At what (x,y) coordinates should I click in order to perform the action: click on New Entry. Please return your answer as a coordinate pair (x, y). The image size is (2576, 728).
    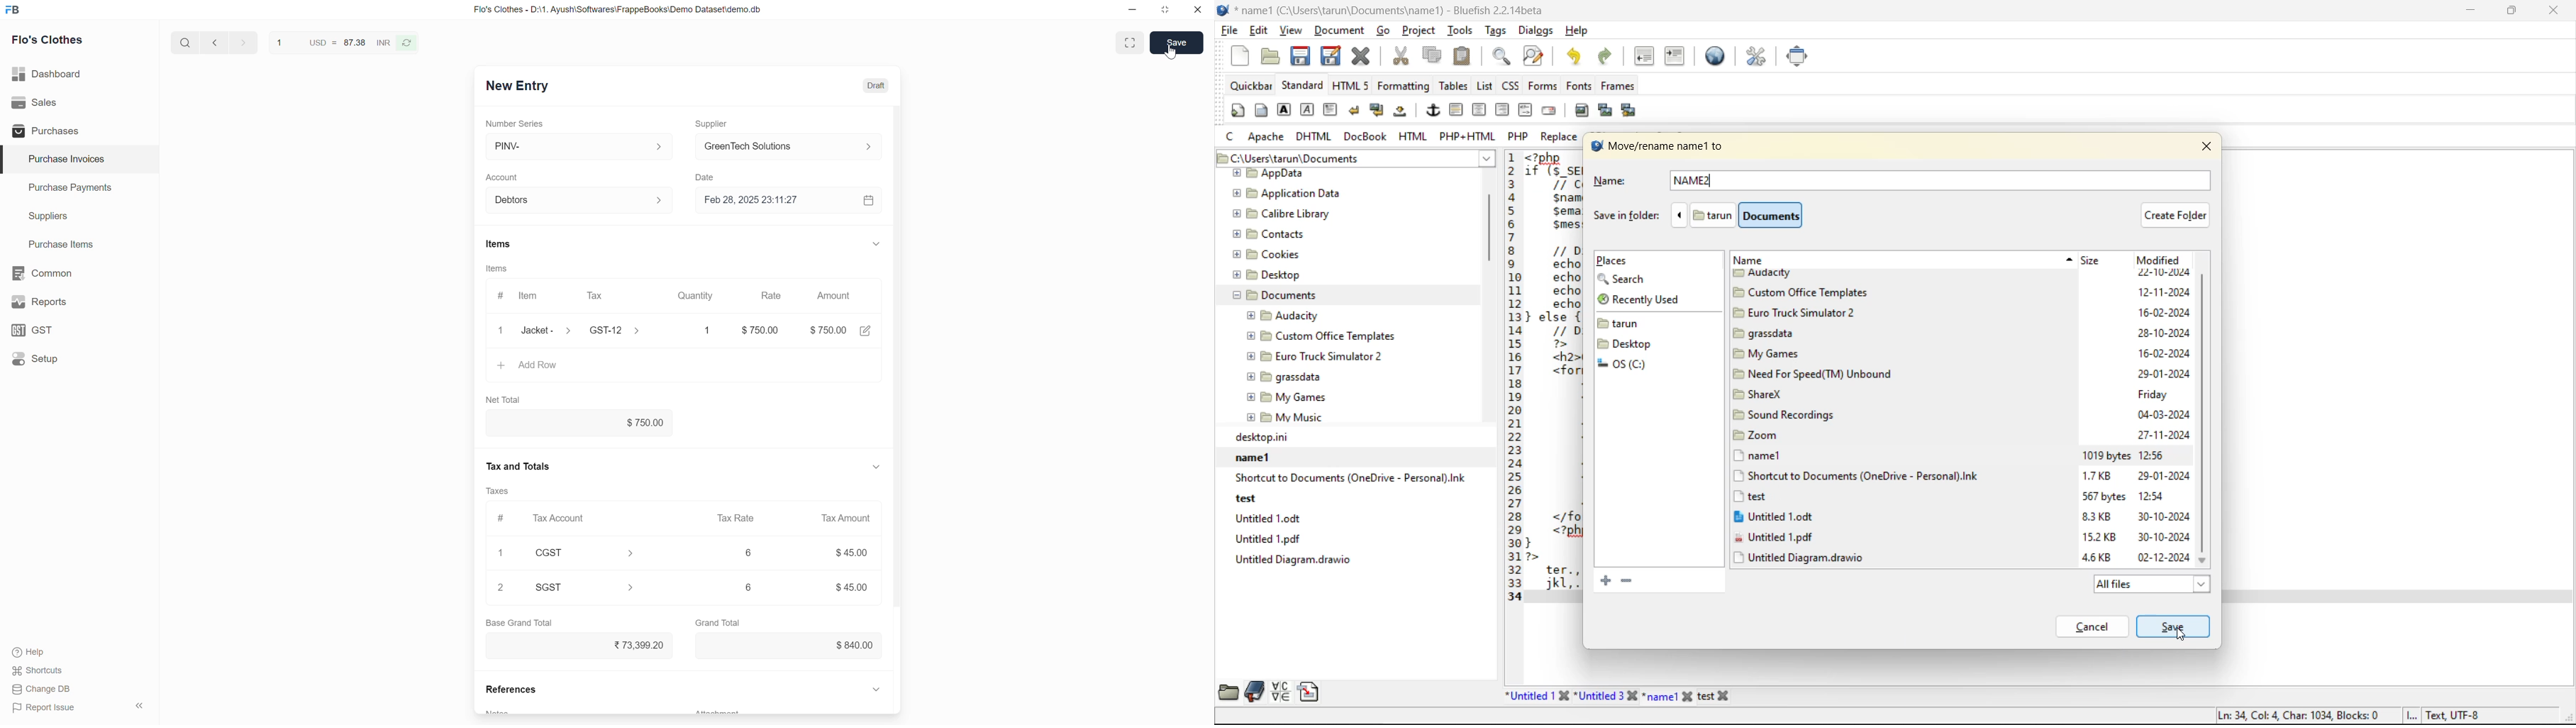
    Looking at the image, I should click on (518, 86).